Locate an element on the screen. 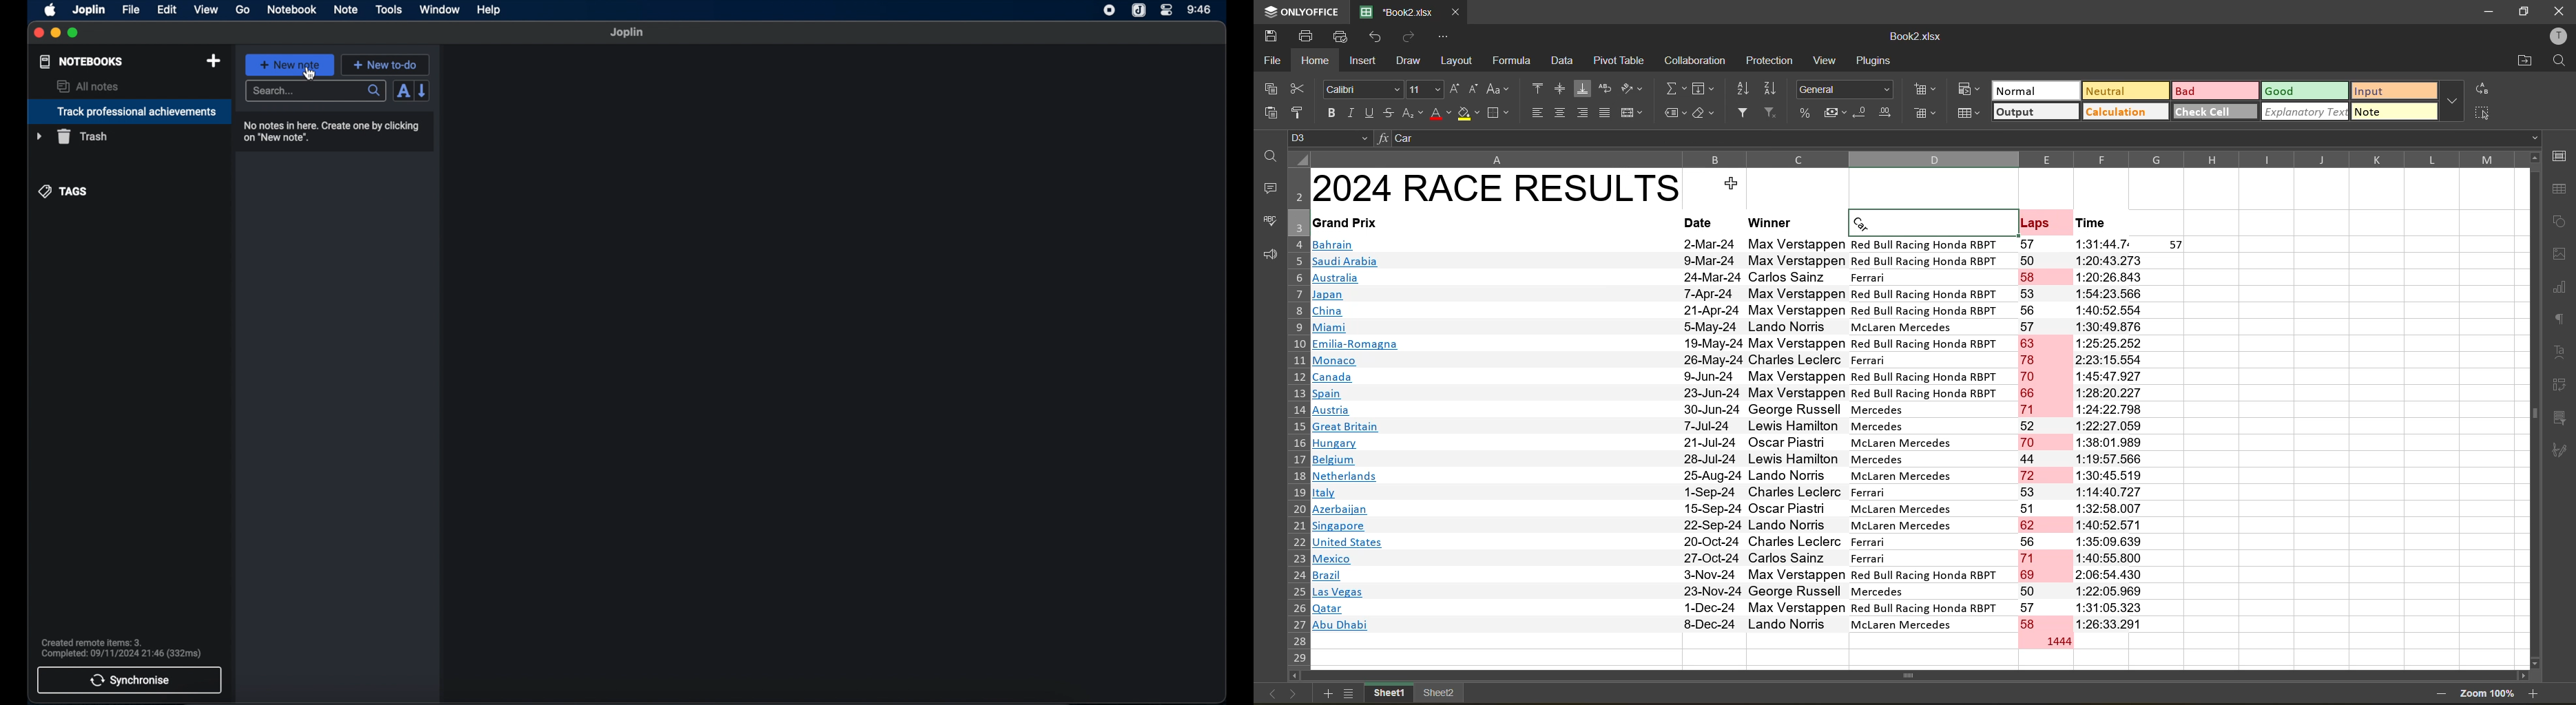  empty state is located at coordinates (835, 373).